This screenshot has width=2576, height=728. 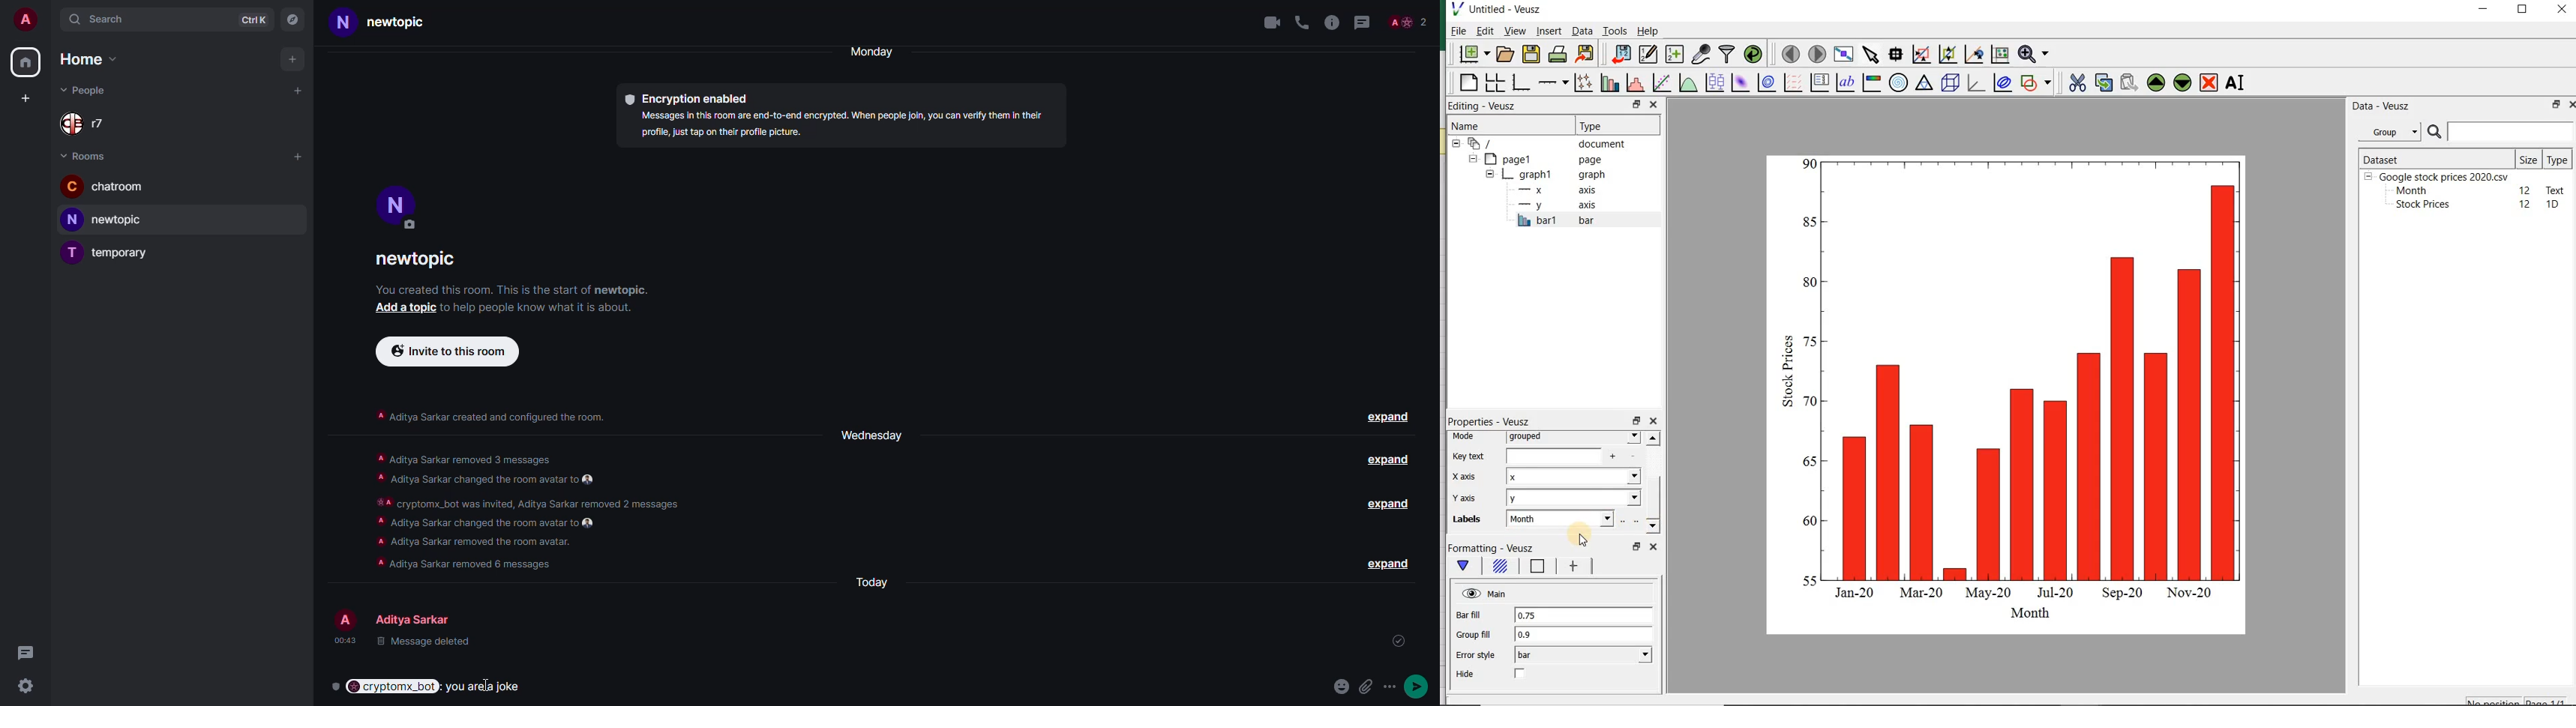 What do you see at coordinates (1384, 462) in the screenshot?
I see `expand` at bounding box center [1384, 462].